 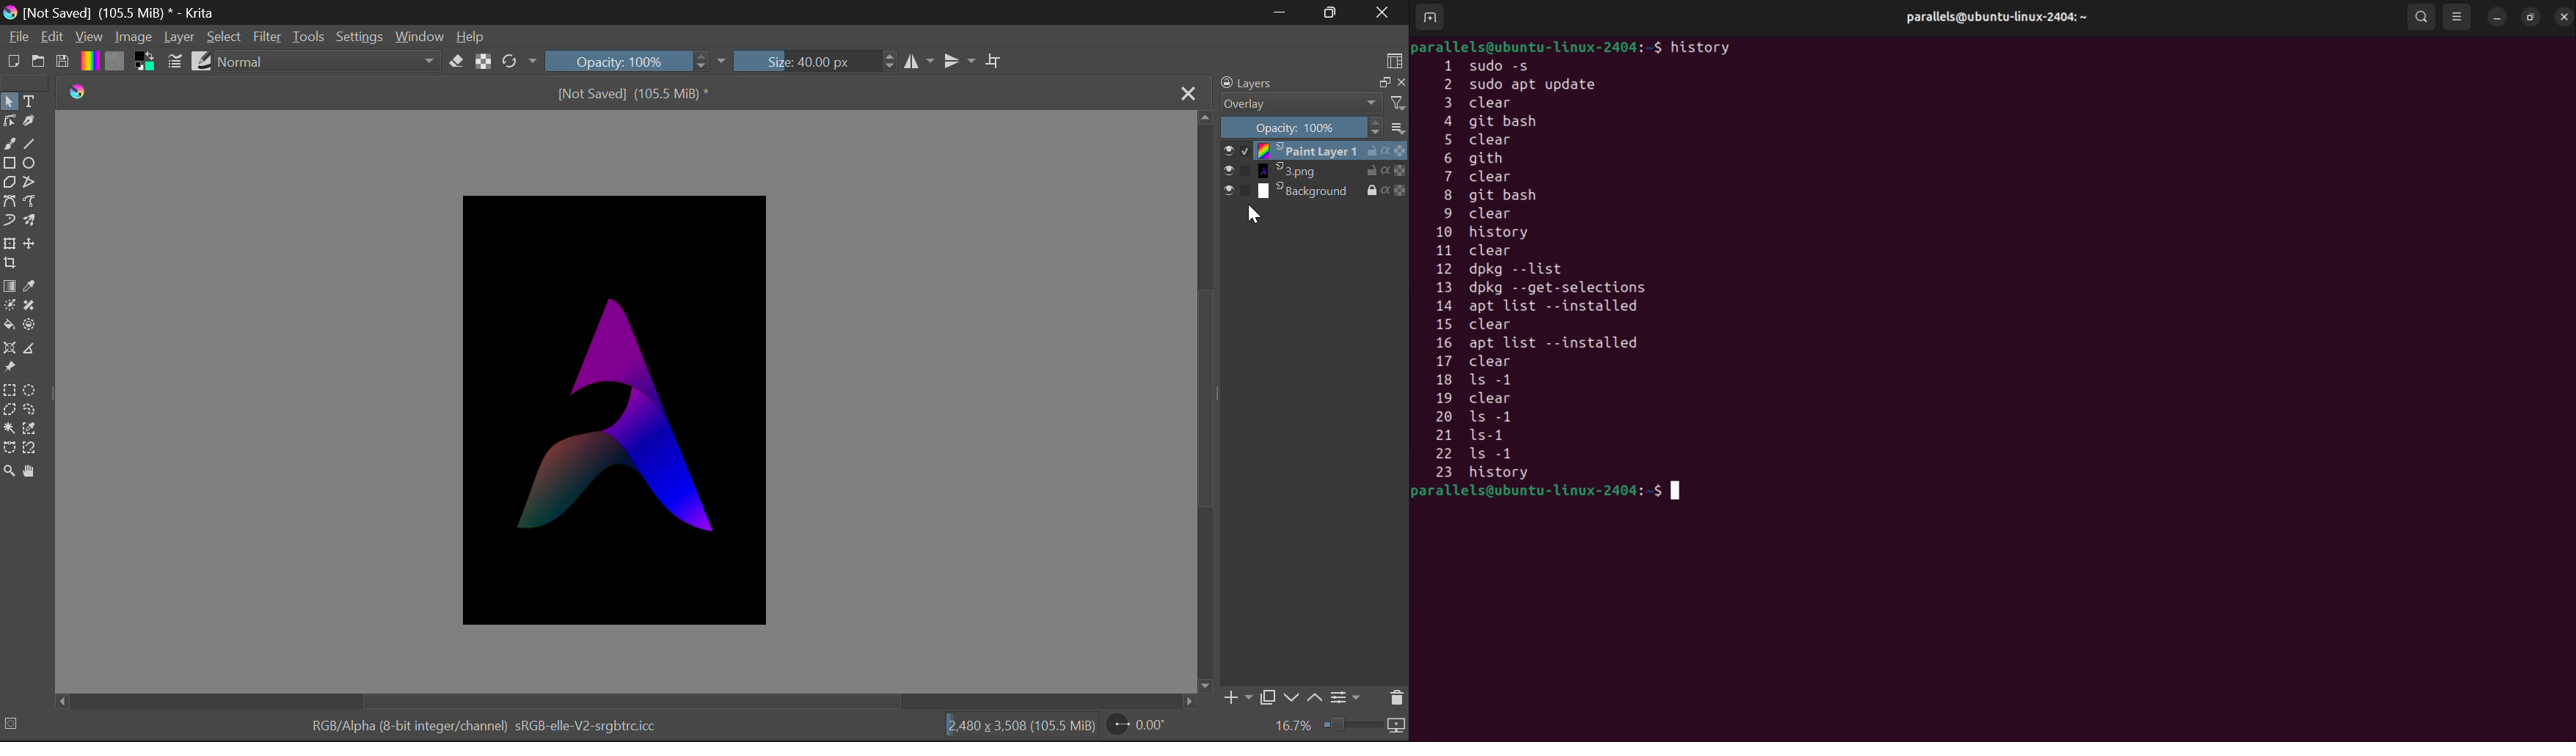 I want to click on 2 sudo apt update, so click(x=1529, y=85).